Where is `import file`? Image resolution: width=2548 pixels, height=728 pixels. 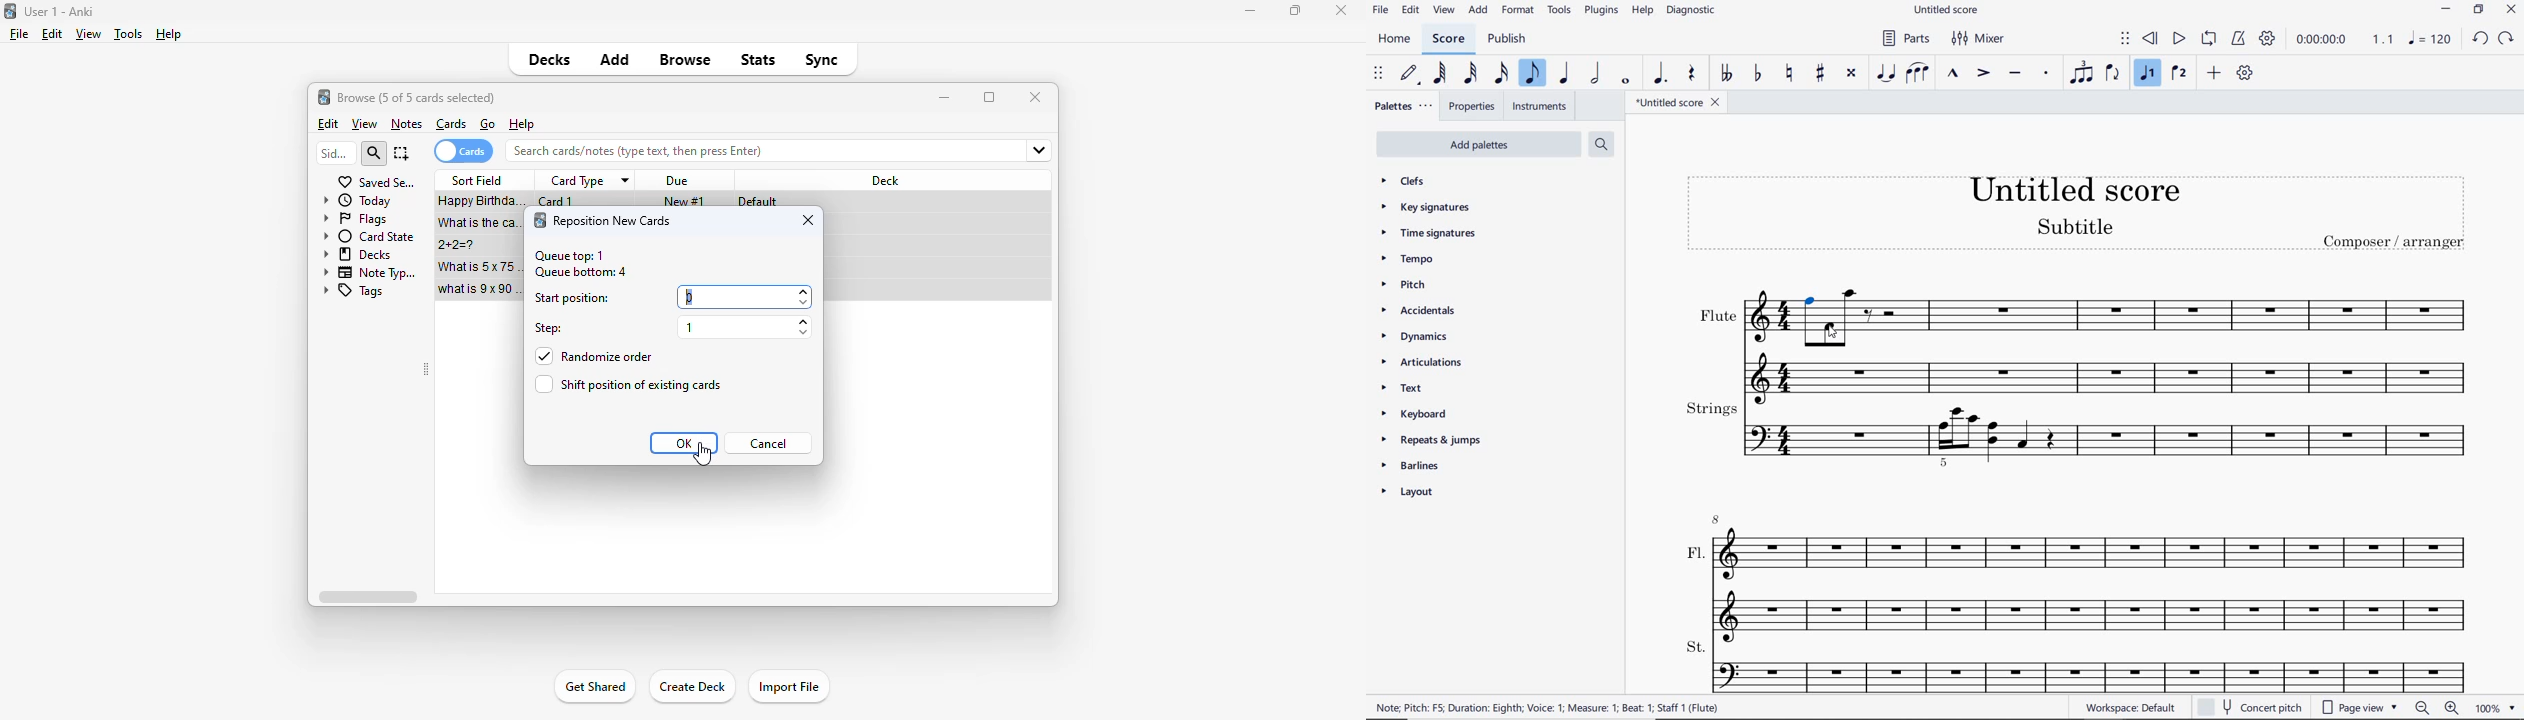
import file is located at coordinates (789, 686).